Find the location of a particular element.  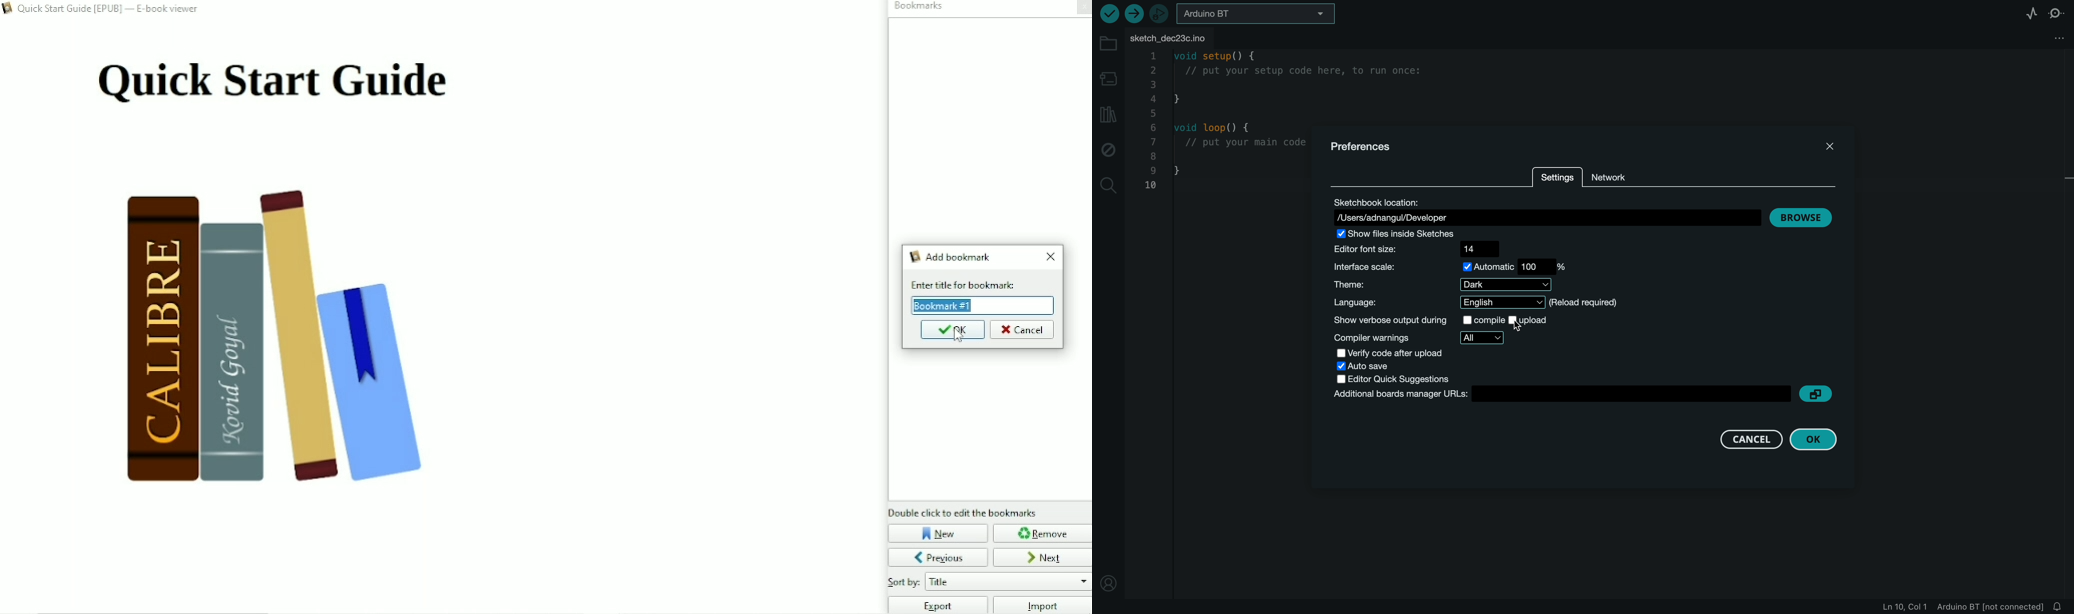

Double click to edit the bookmarks is located at coordinates (963, 512).